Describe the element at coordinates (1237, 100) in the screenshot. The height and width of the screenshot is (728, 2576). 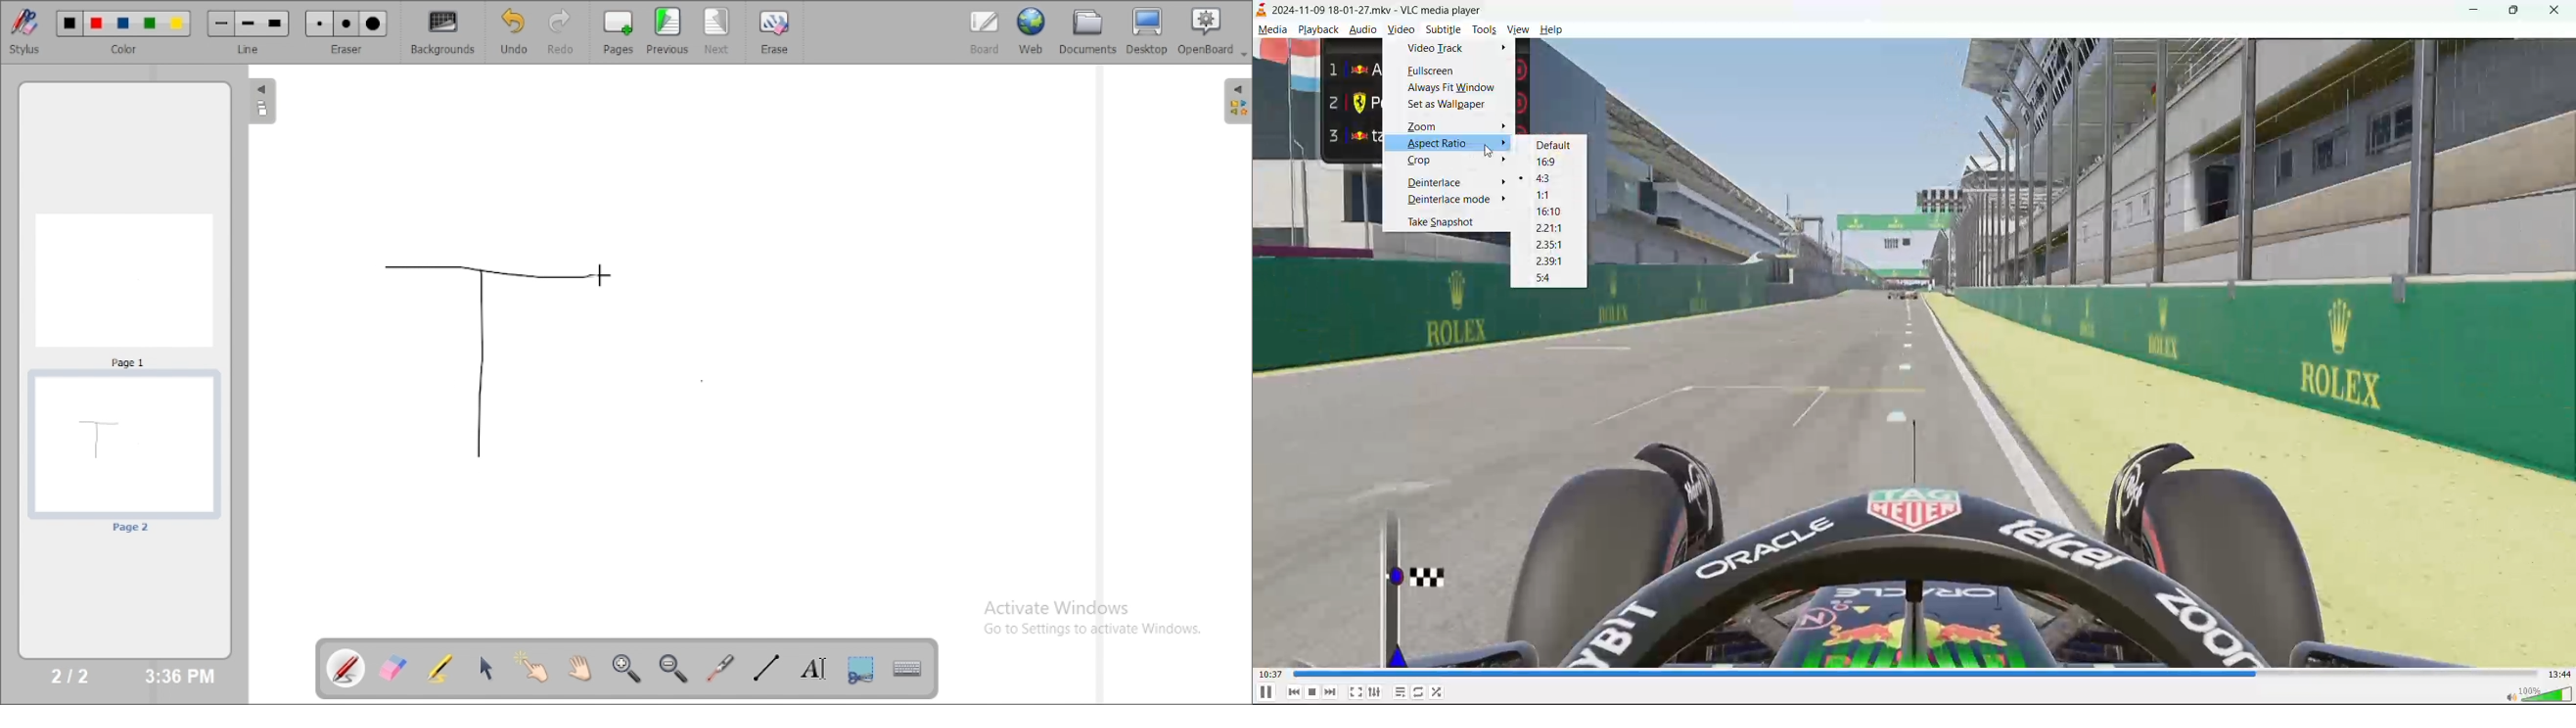
I see `The library` at that location.